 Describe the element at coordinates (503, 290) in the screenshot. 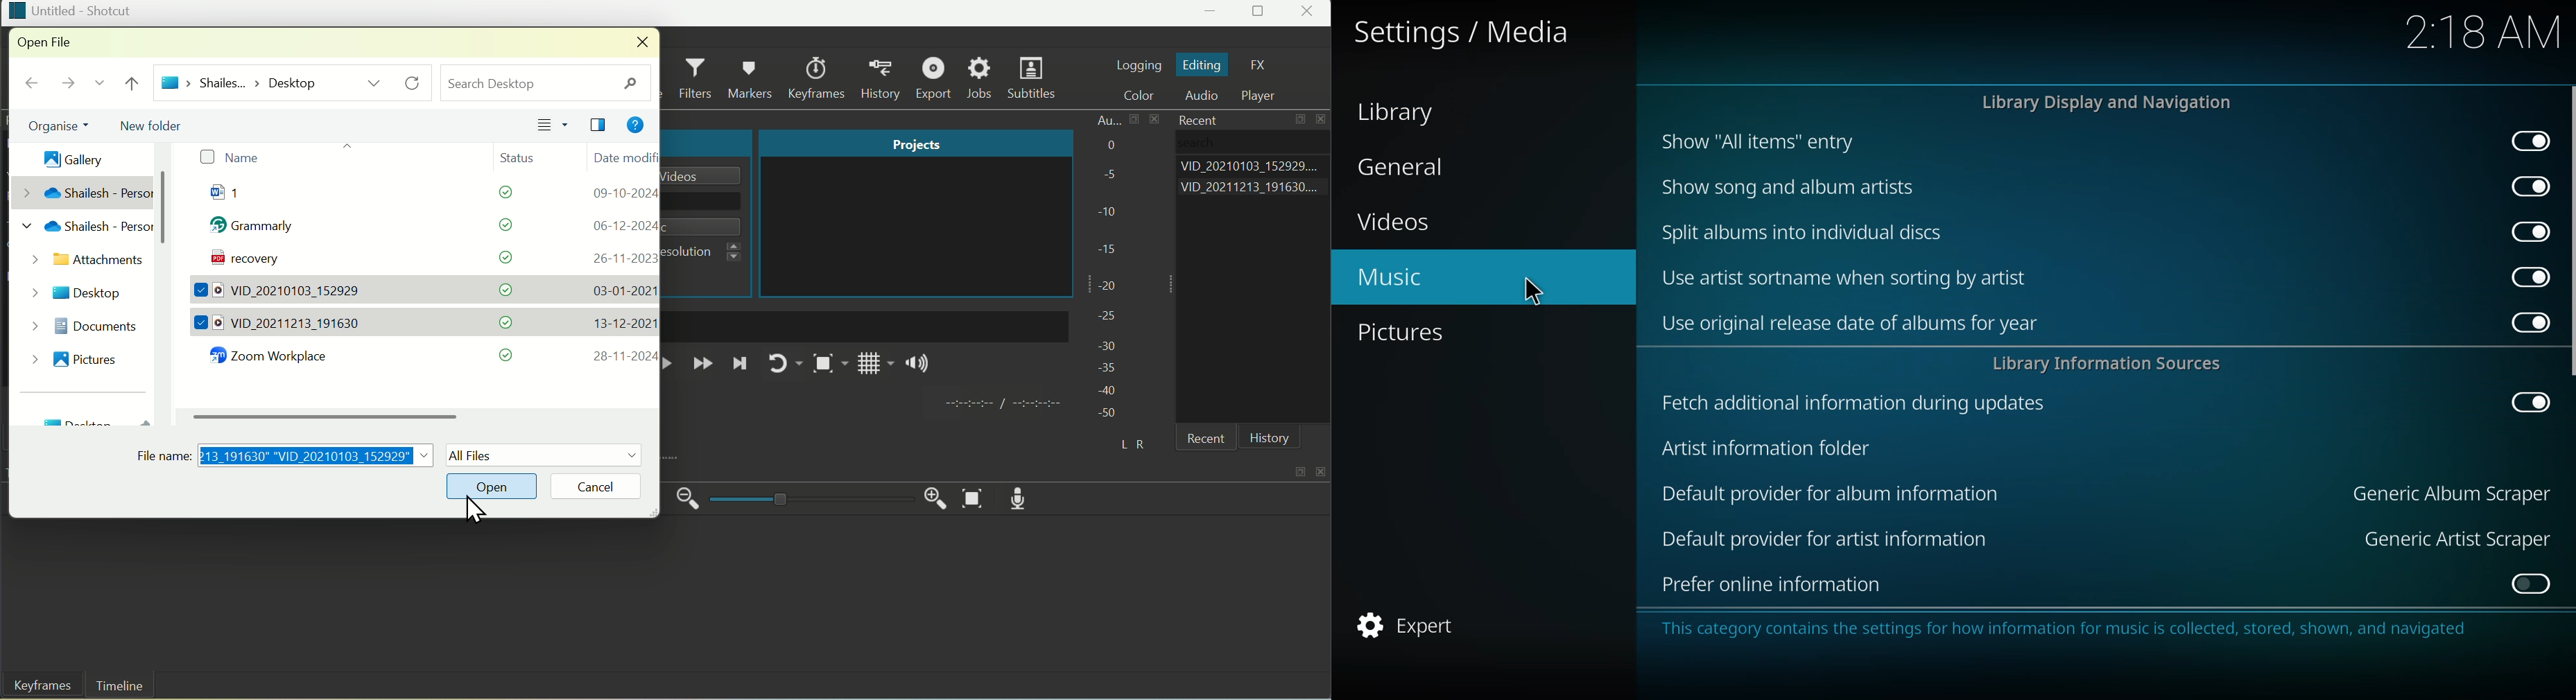

I see `status` at that location.